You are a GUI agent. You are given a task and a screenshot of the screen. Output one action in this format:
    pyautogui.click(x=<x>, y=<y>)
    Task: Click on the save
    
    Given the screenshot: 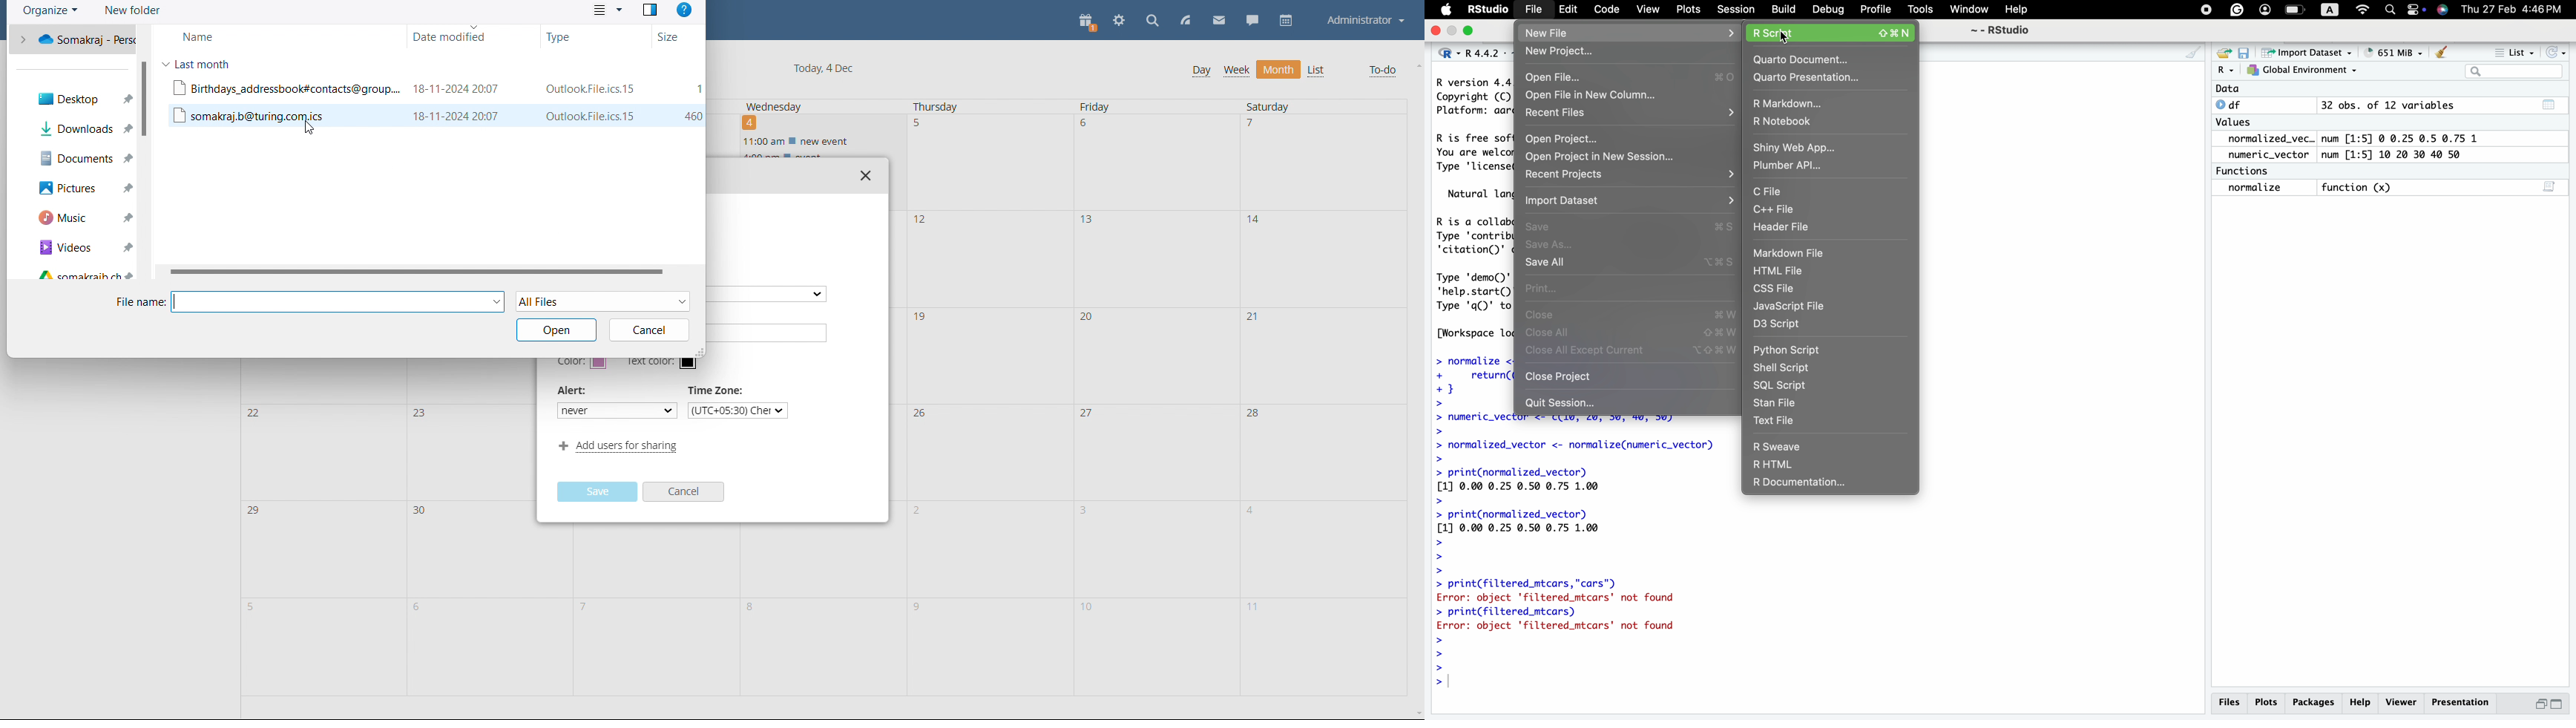 What is the action you would take?
    pyautogui.click(x=2245, y=51)
    